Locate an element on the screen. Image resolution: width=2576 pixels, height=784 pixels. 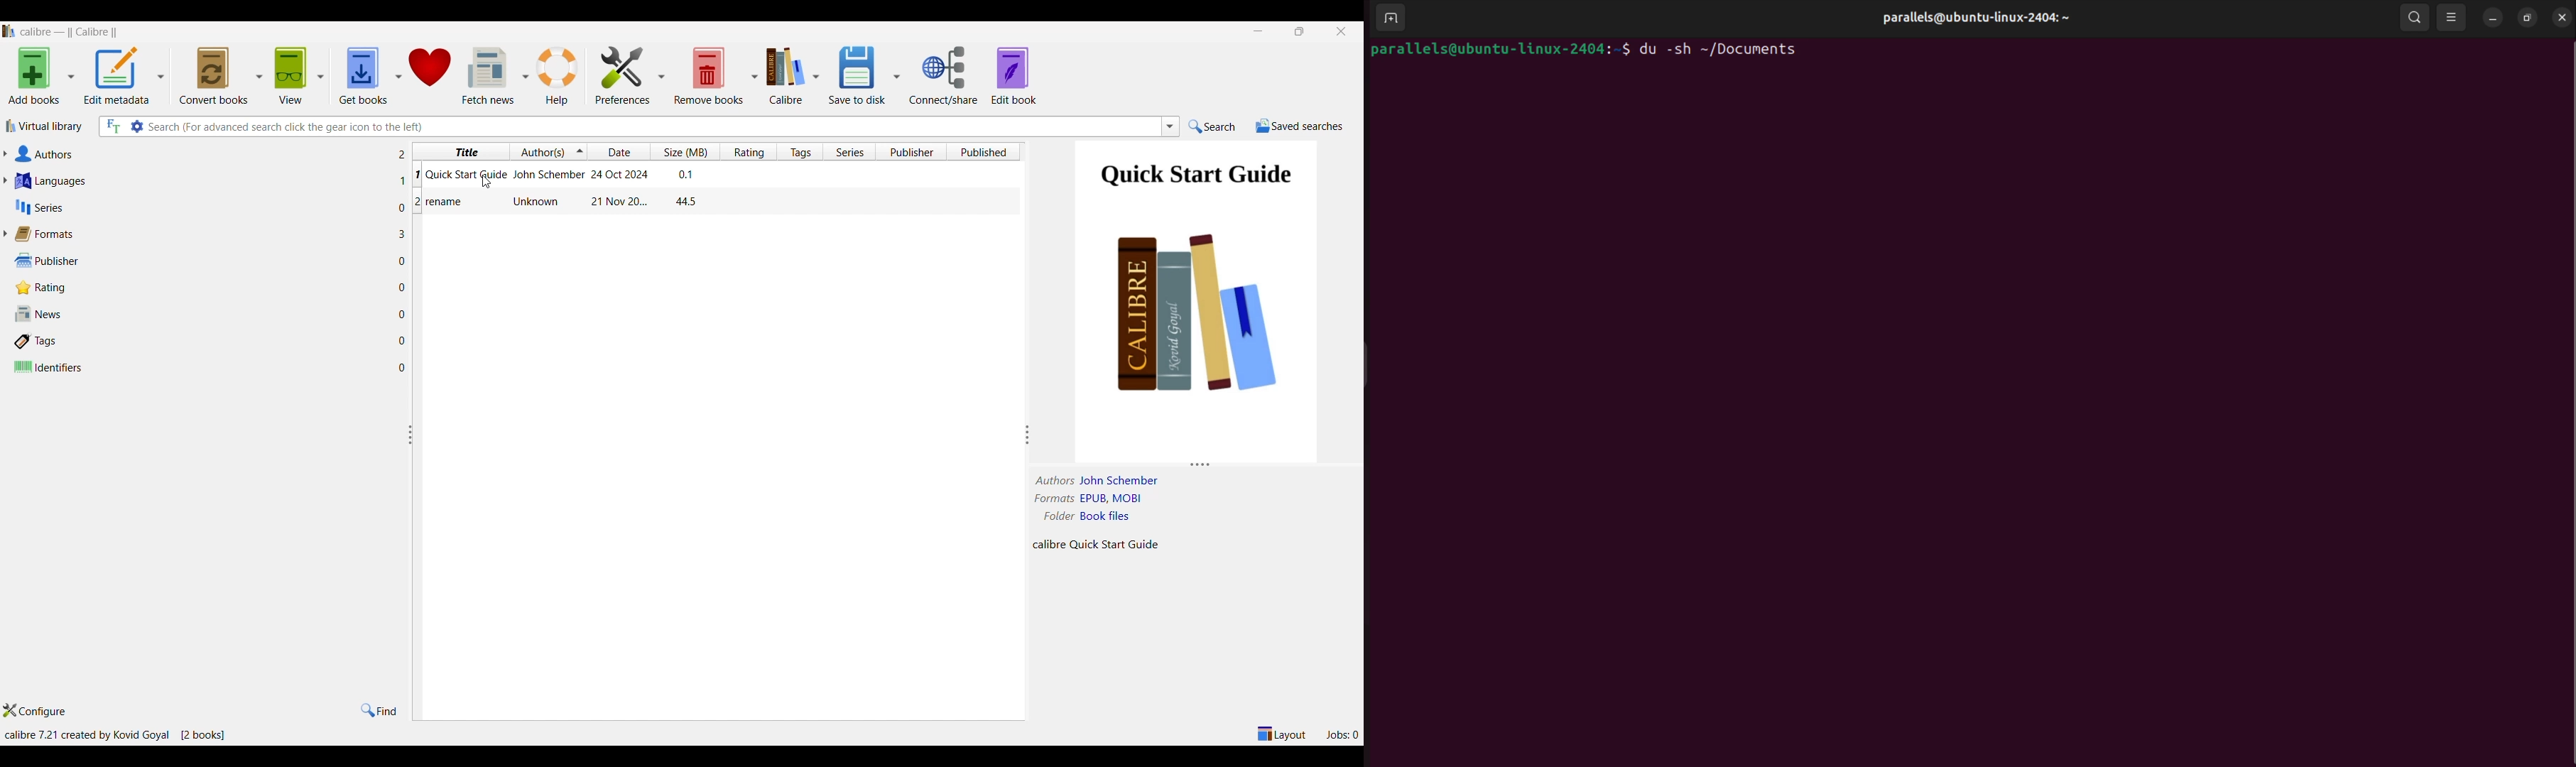
Connect/Share is located at coordinates (945, 75).